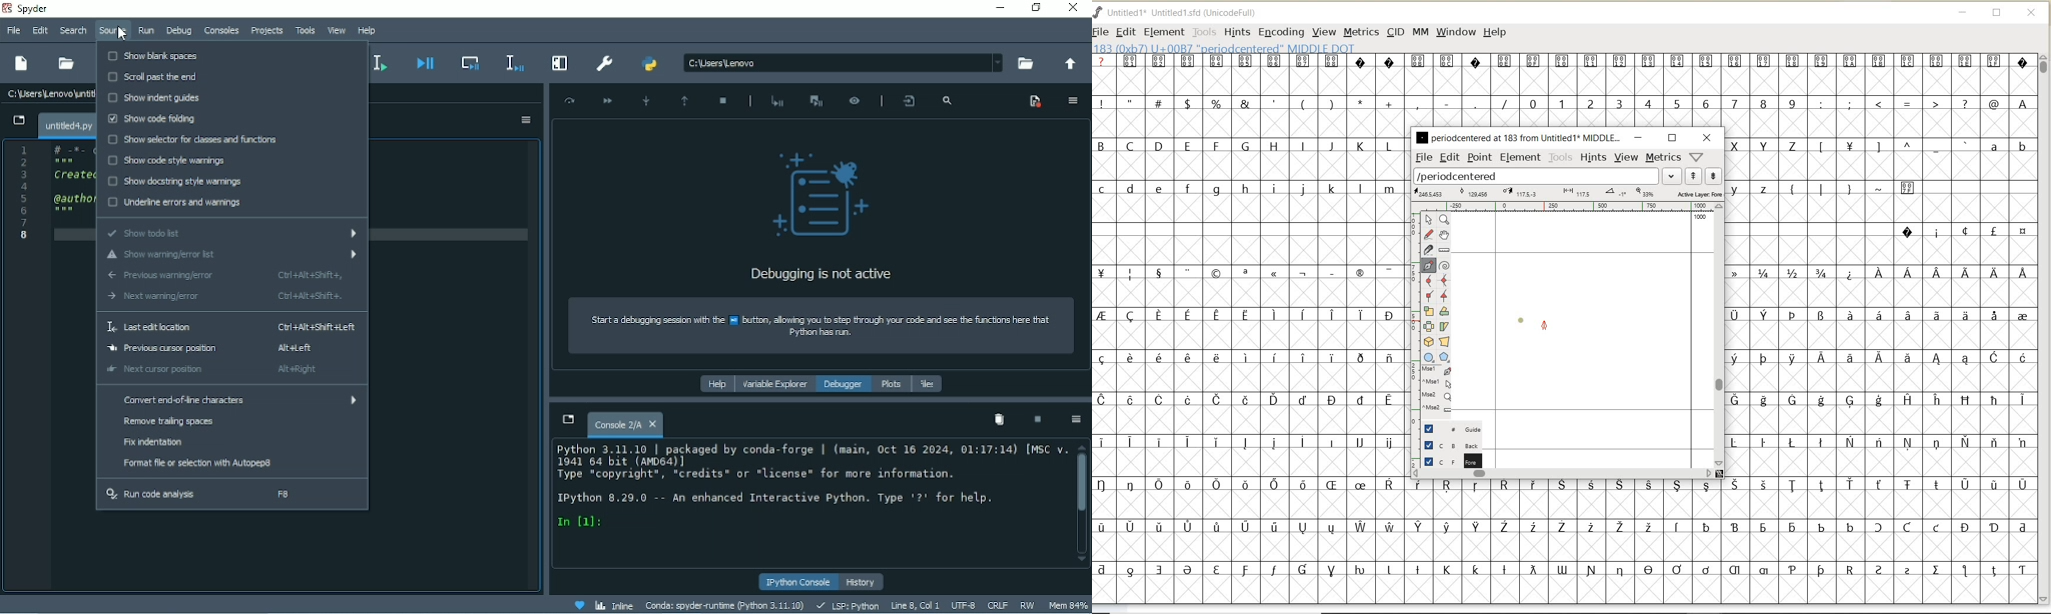 This screenshot has height=616, width=2072. Describe the element at coordinates (123, 34) in the screenshot. I see `Cursor` at that location.